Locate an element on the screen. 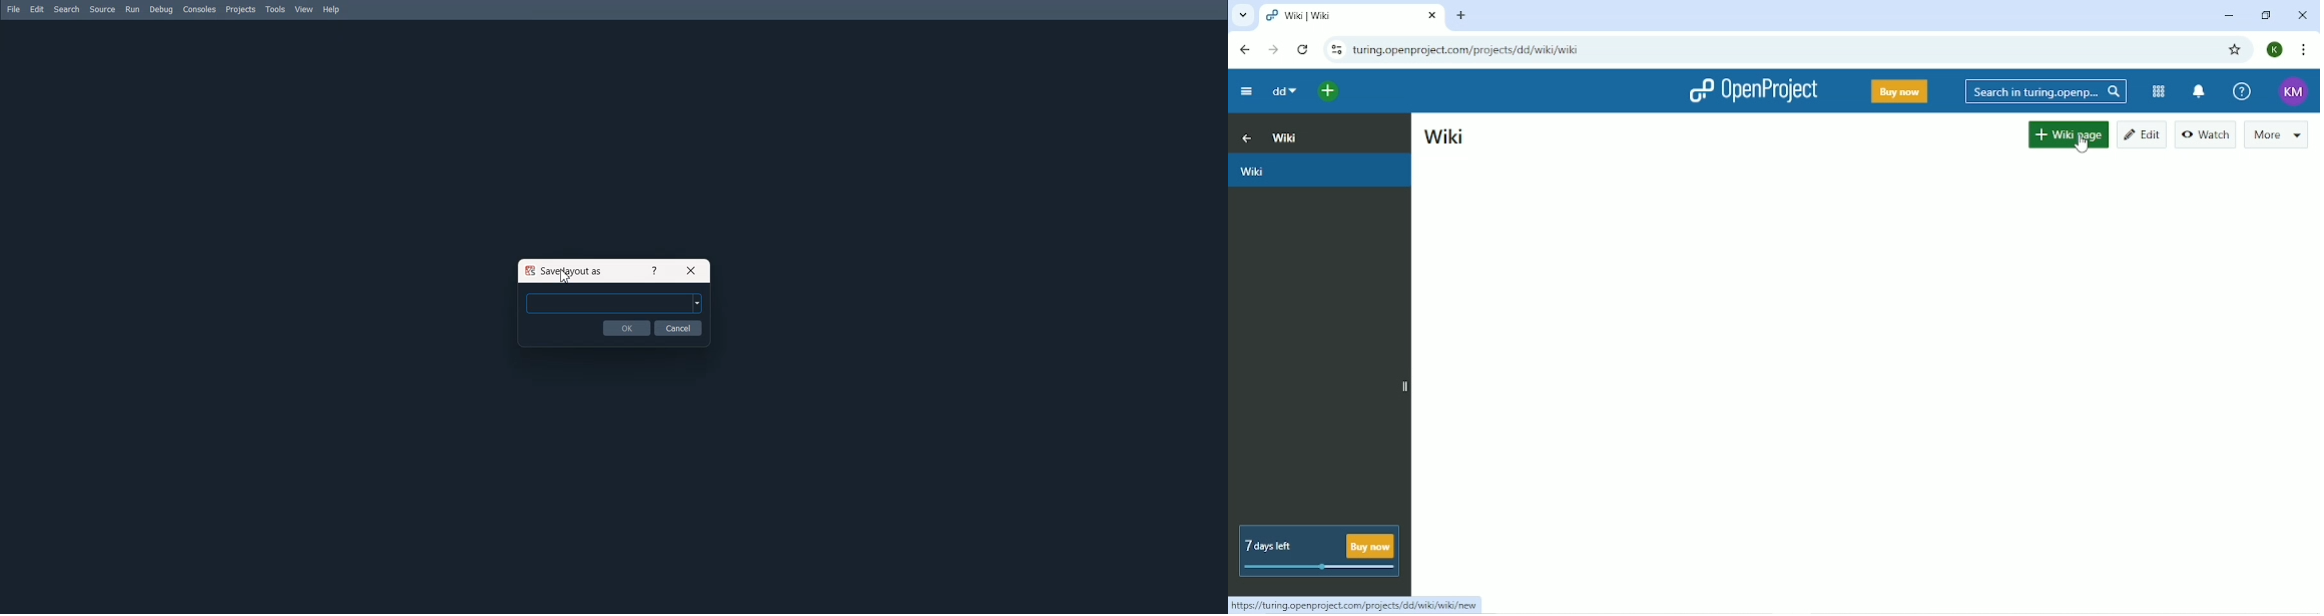  Wiki page is located at coordinates (2068, 135).